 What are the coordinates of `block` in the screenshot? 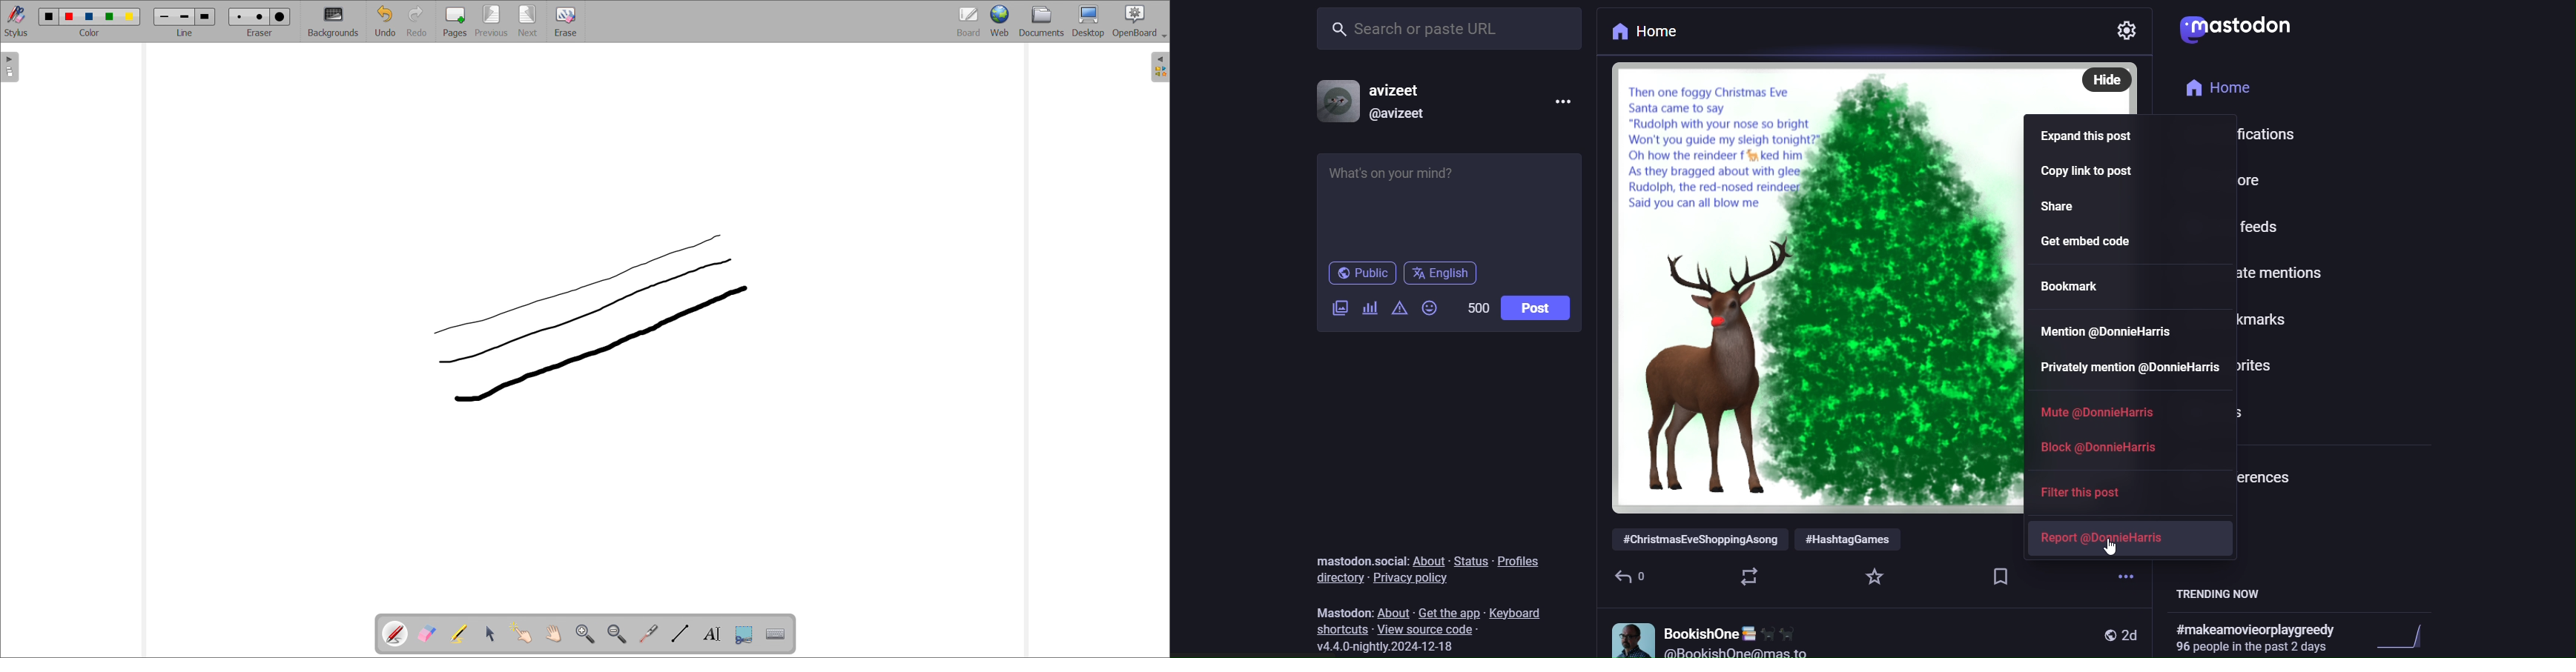 It's located at (2103, 447).